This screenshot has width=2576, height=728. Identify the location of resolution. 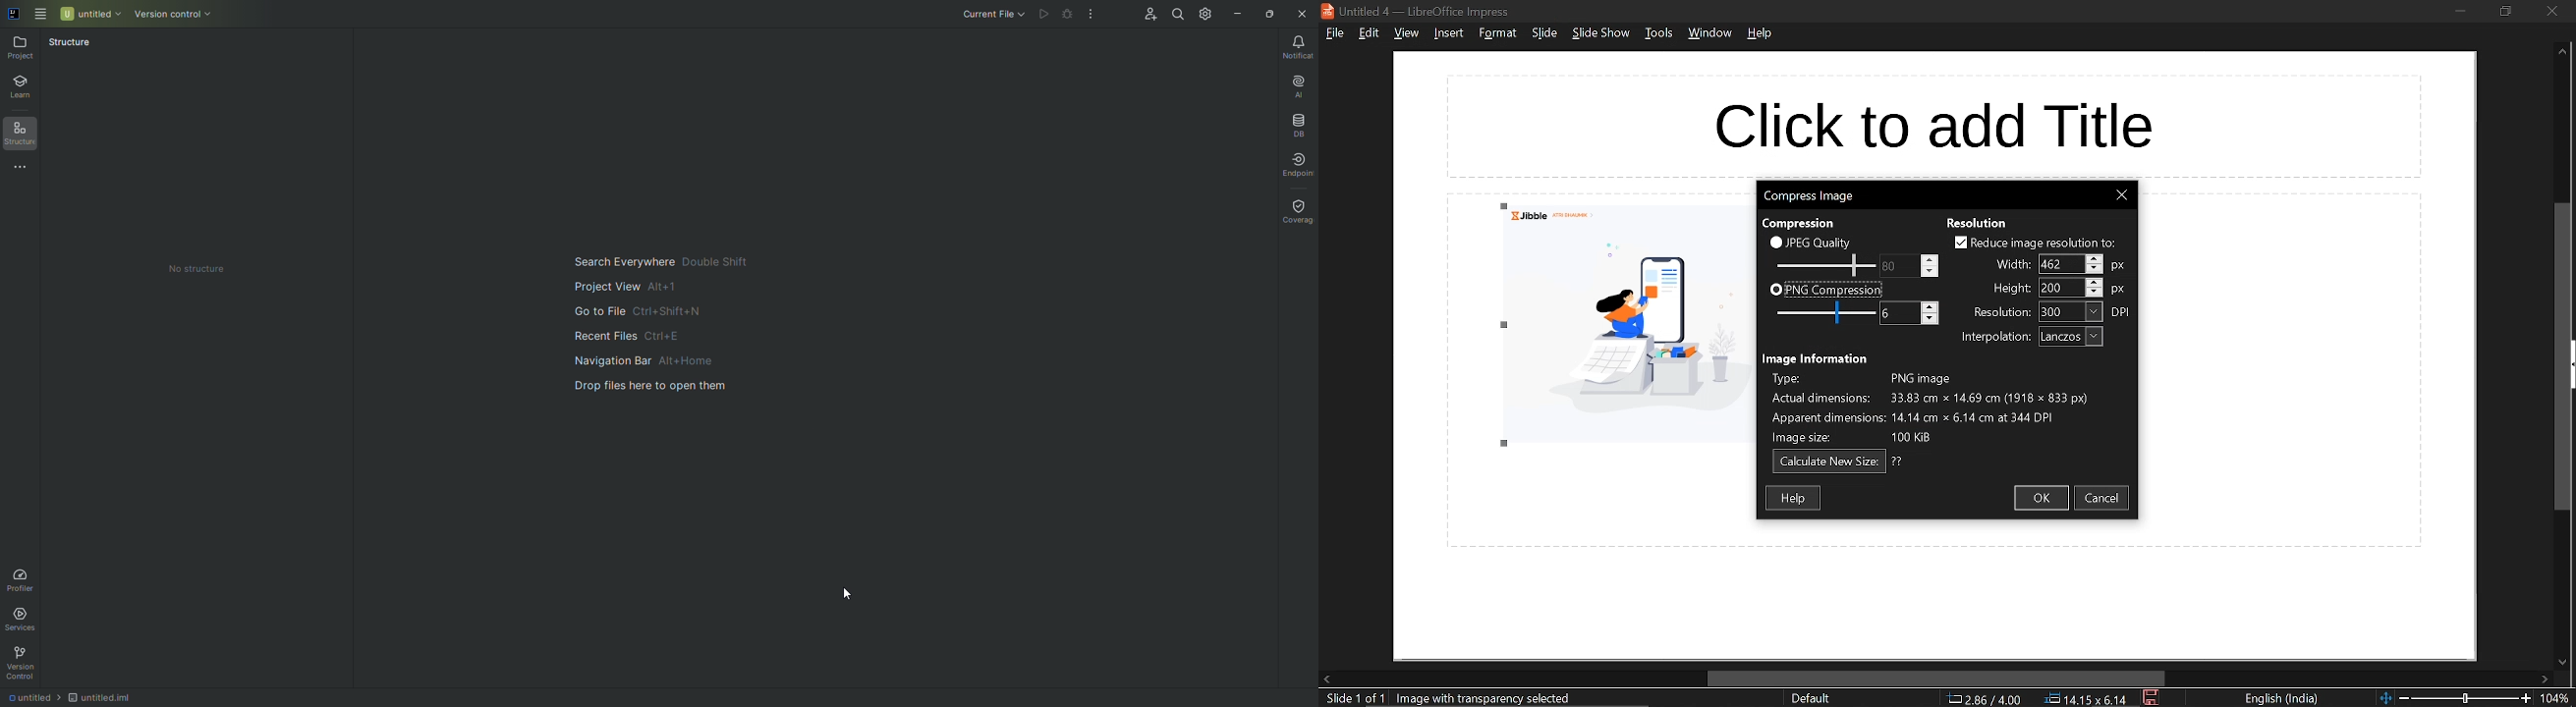
(1997, 313).